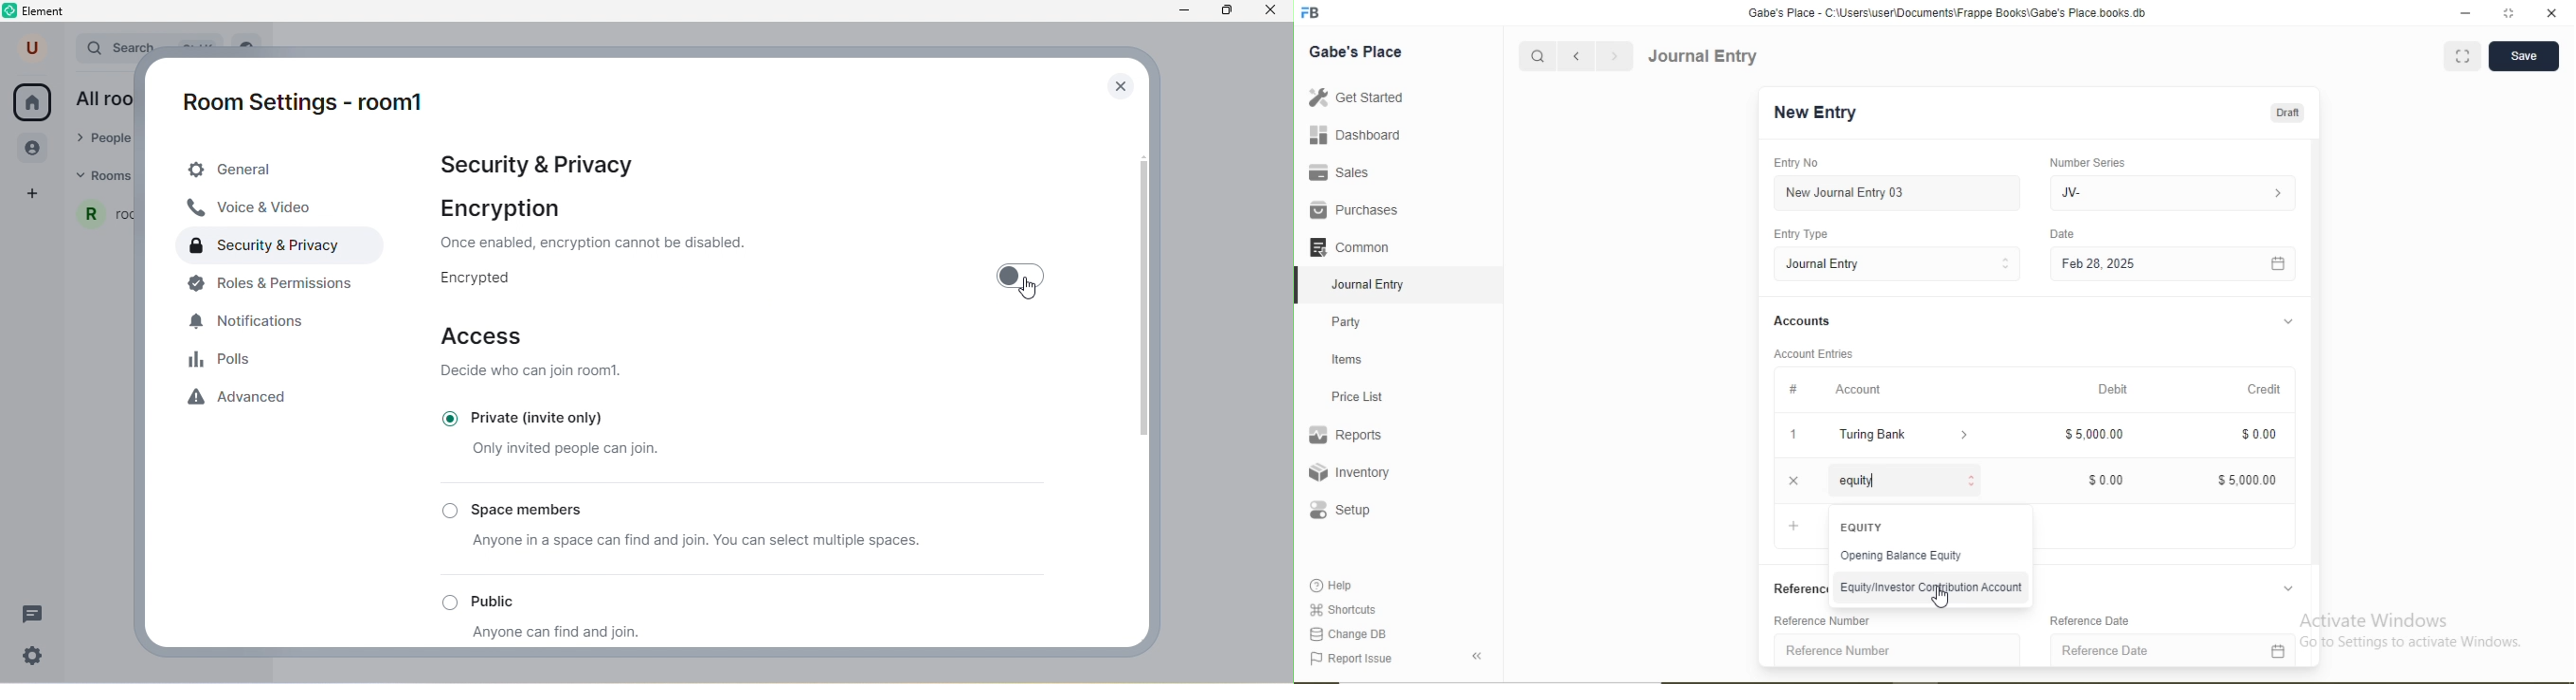  Describe the element at coordinates (34, 47) in the screenshot. I see `user` at that location.